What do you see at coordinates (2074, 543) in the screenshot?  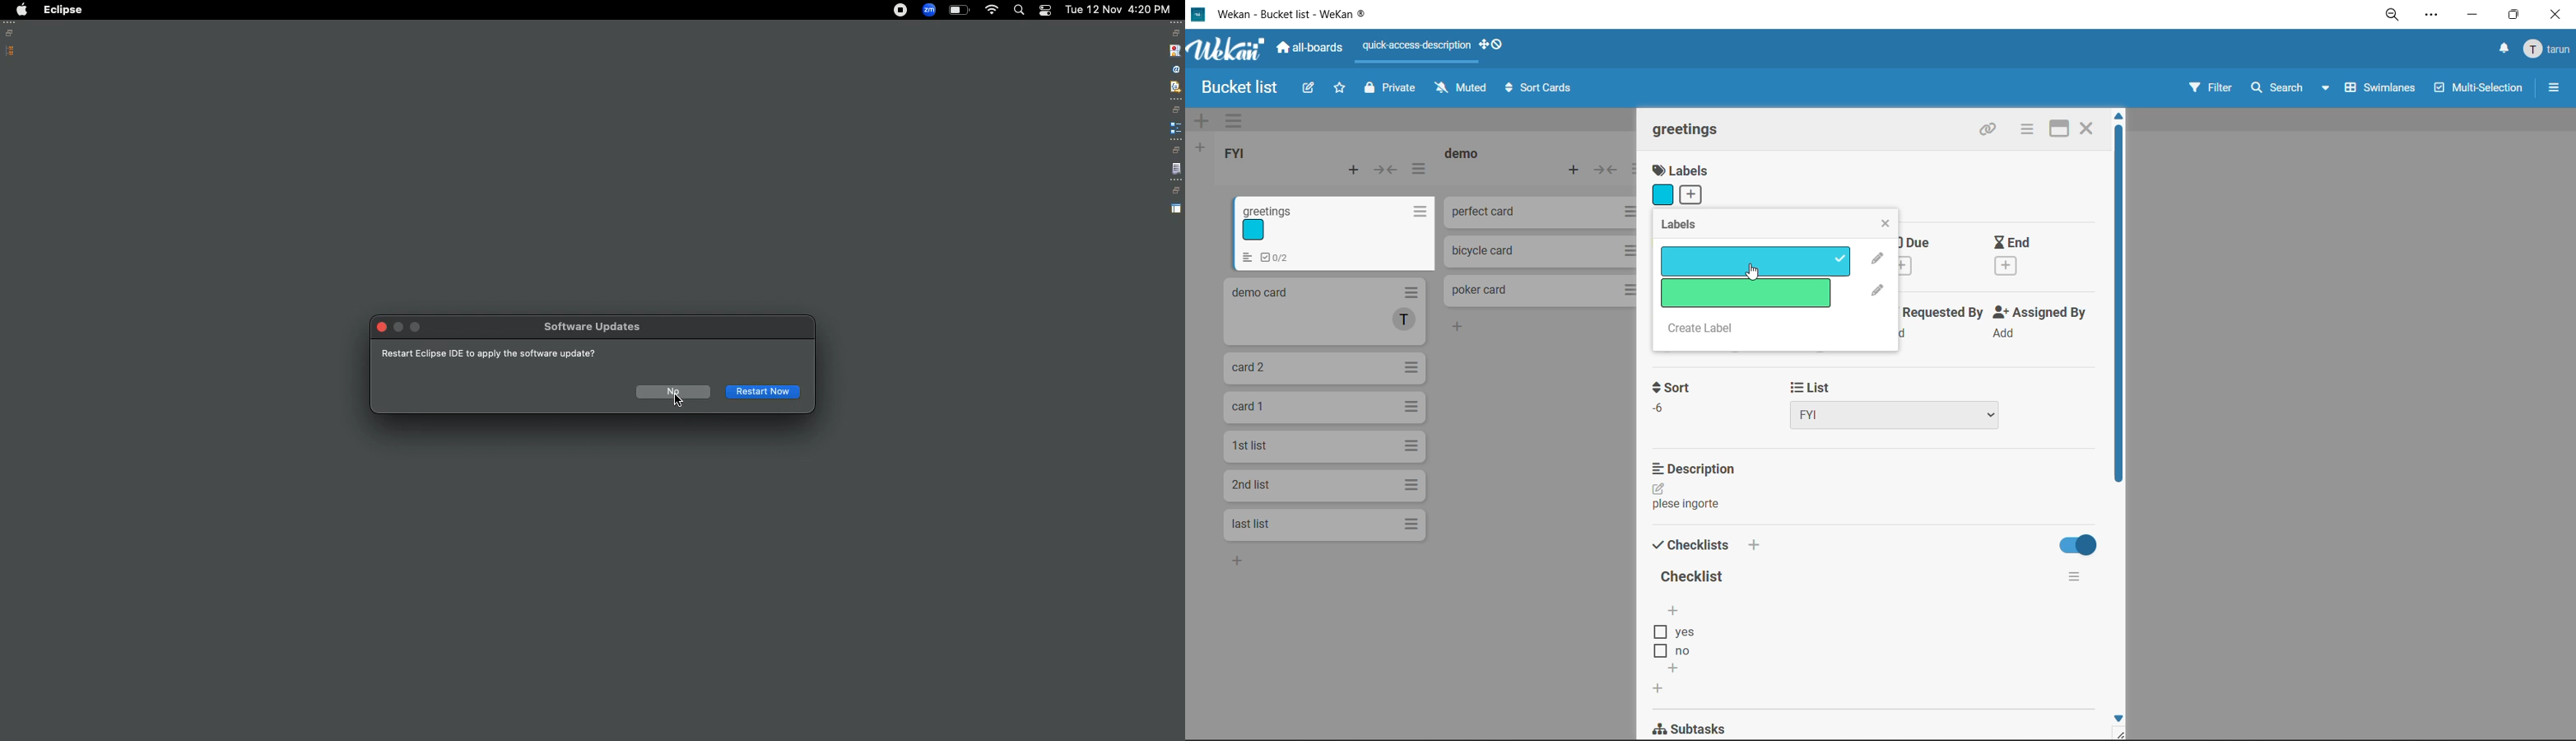 I see `hide finished checklist` at bounding box center [2074, 543].